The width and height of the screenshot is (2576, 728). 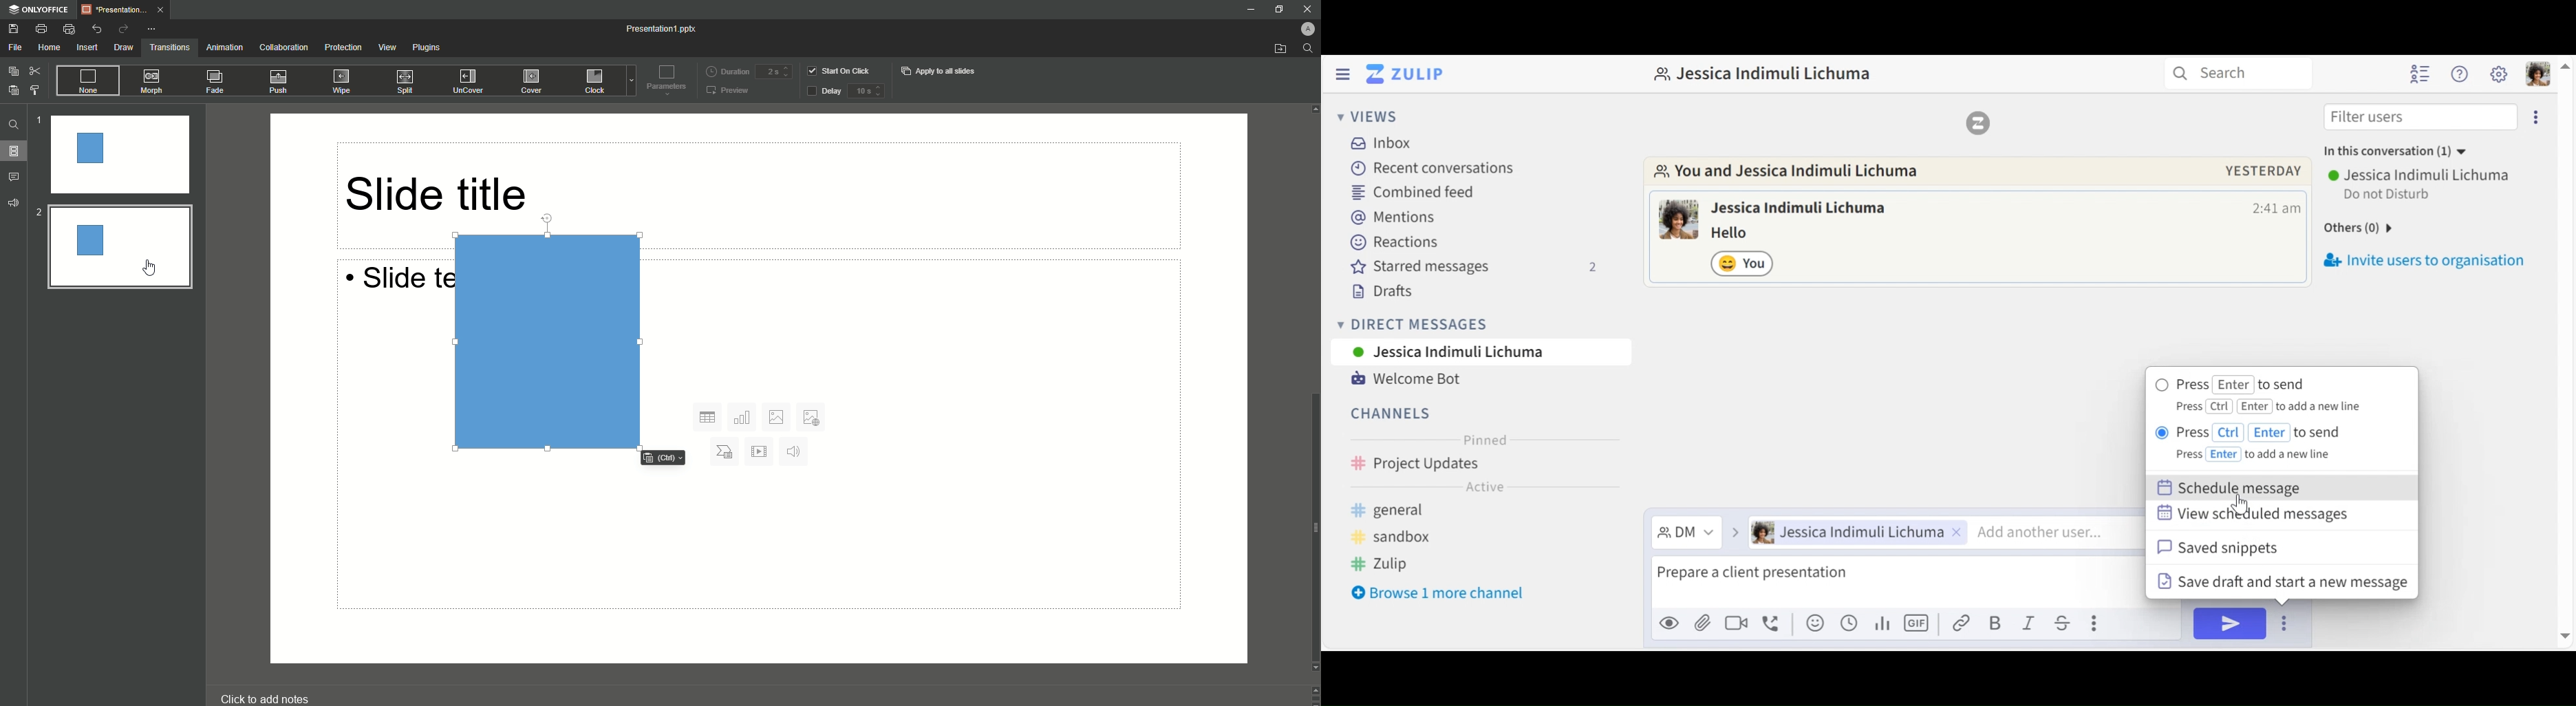 What do you see at coordinates (796, 453) in the screenshot?
I see `Audio sound` at bounding box center [796, 453].